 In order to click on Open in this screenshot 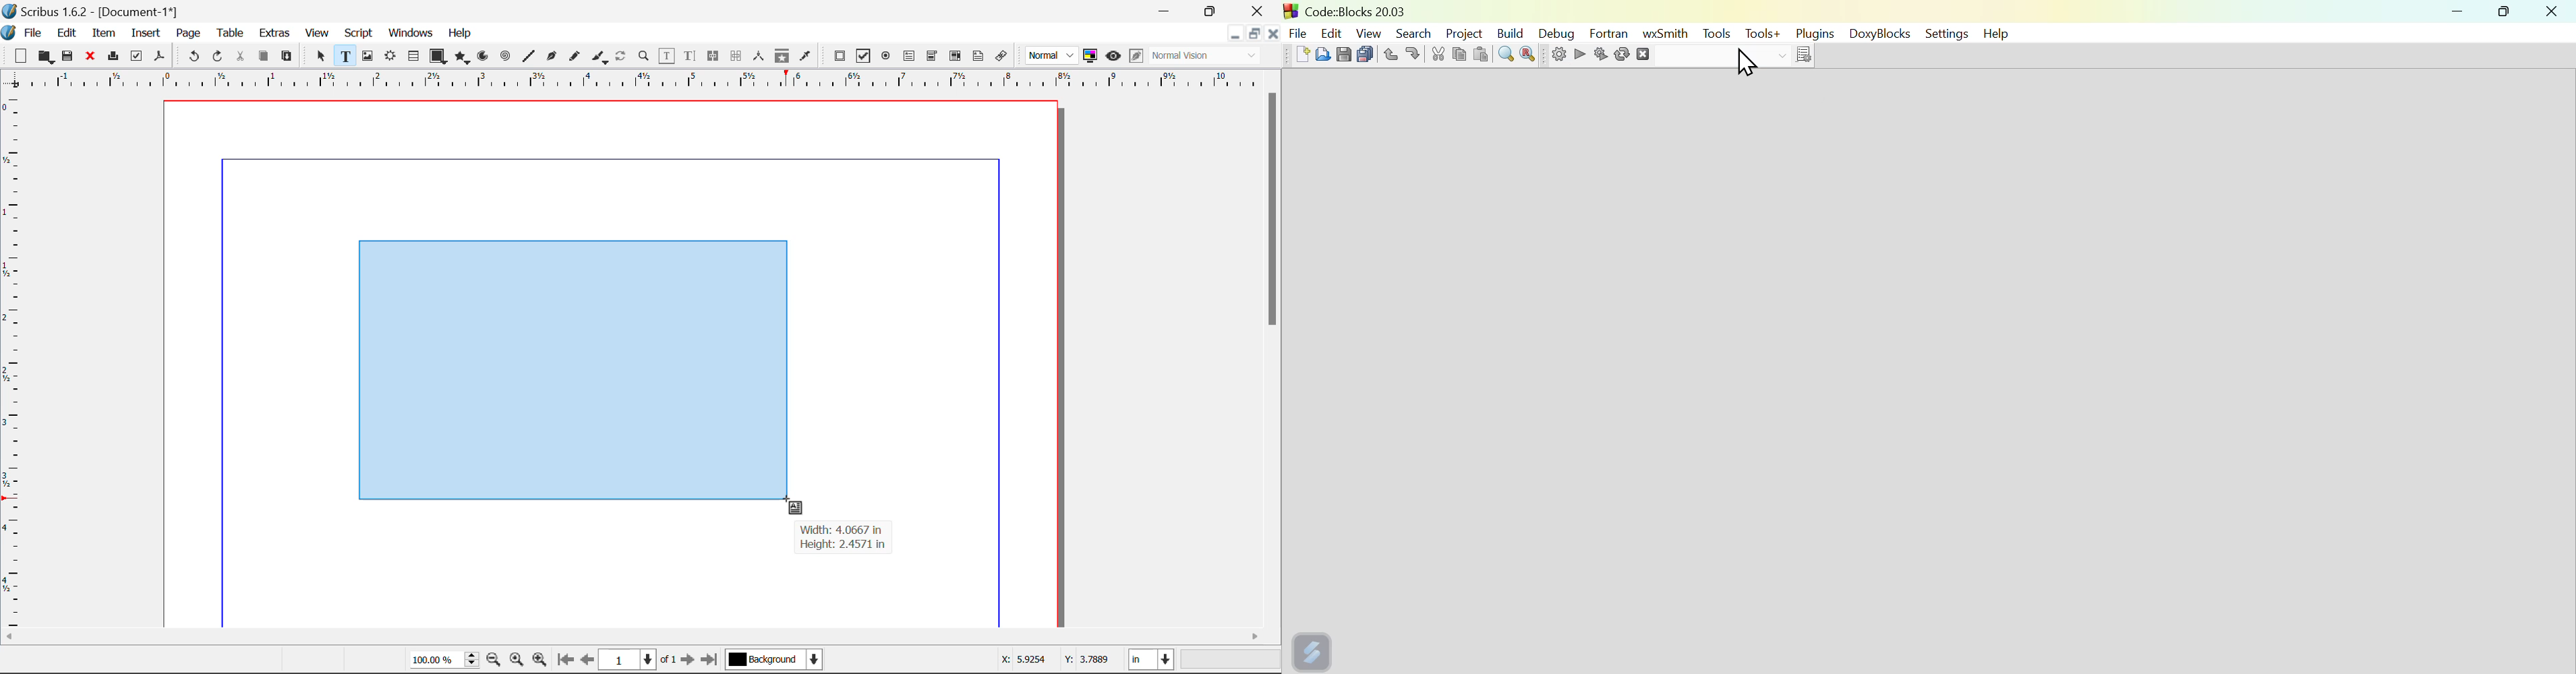, I will do `click(1320, 53)`.